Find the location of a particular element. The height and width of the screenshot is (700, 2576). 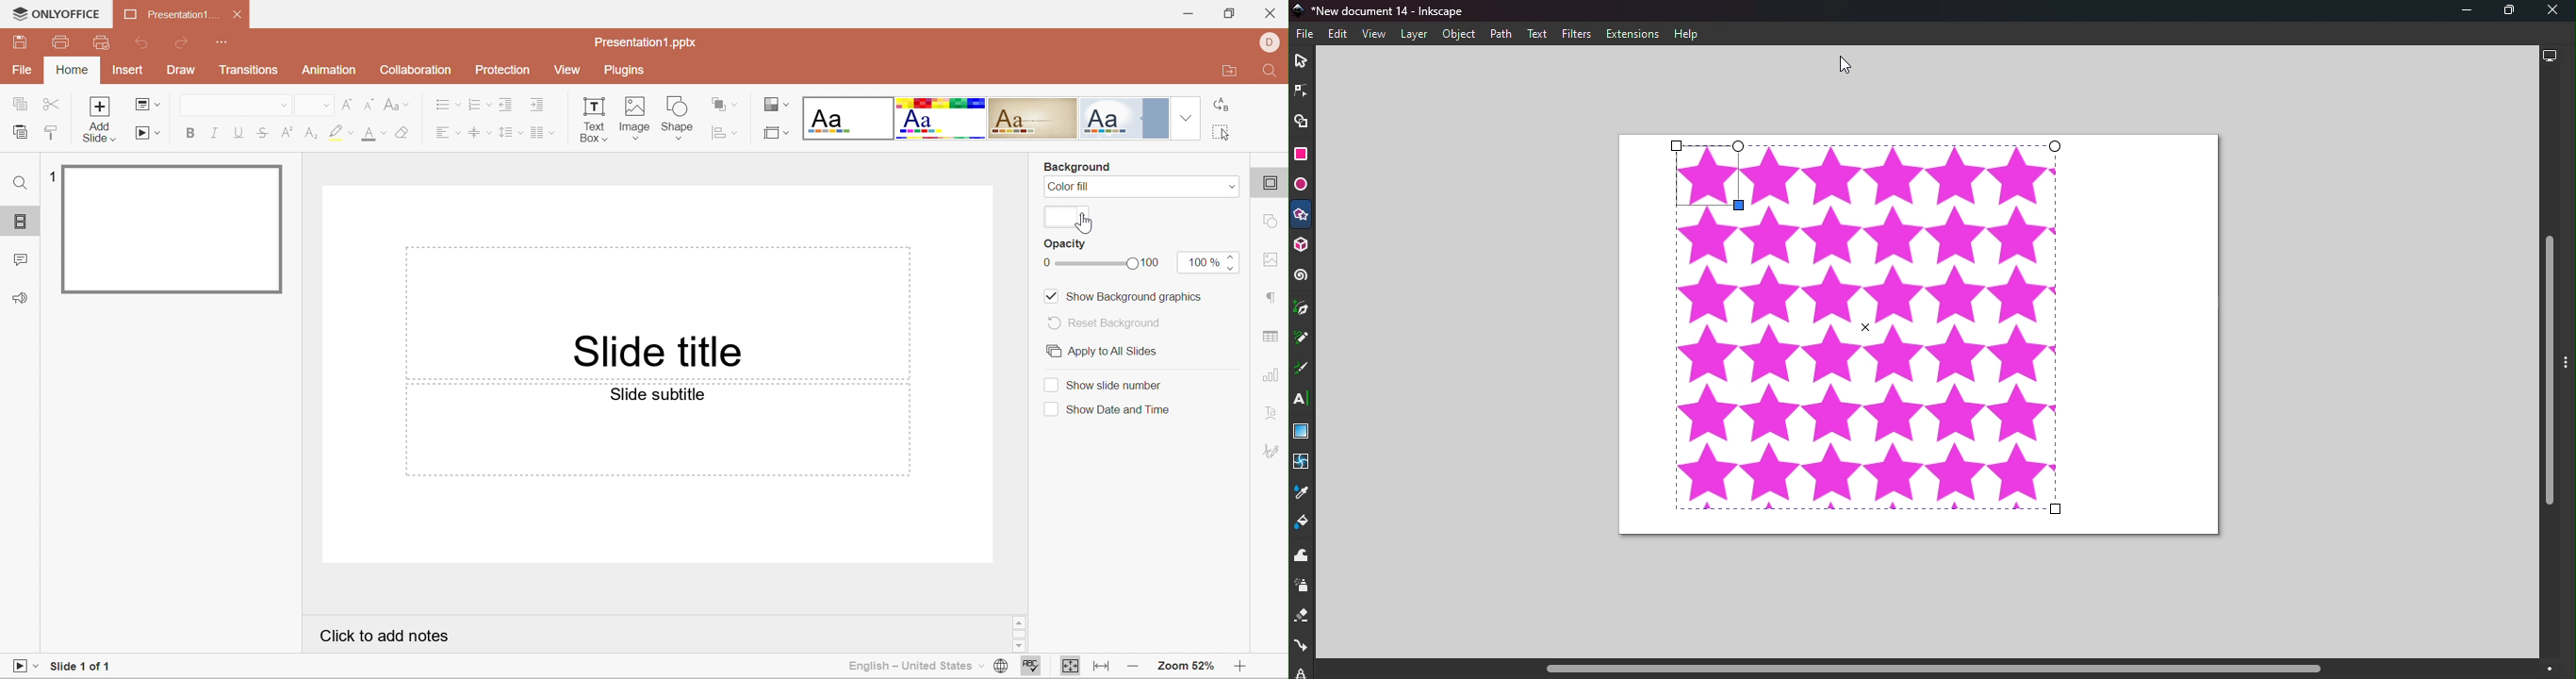

chart settings is located at coordinates (1272, 375).